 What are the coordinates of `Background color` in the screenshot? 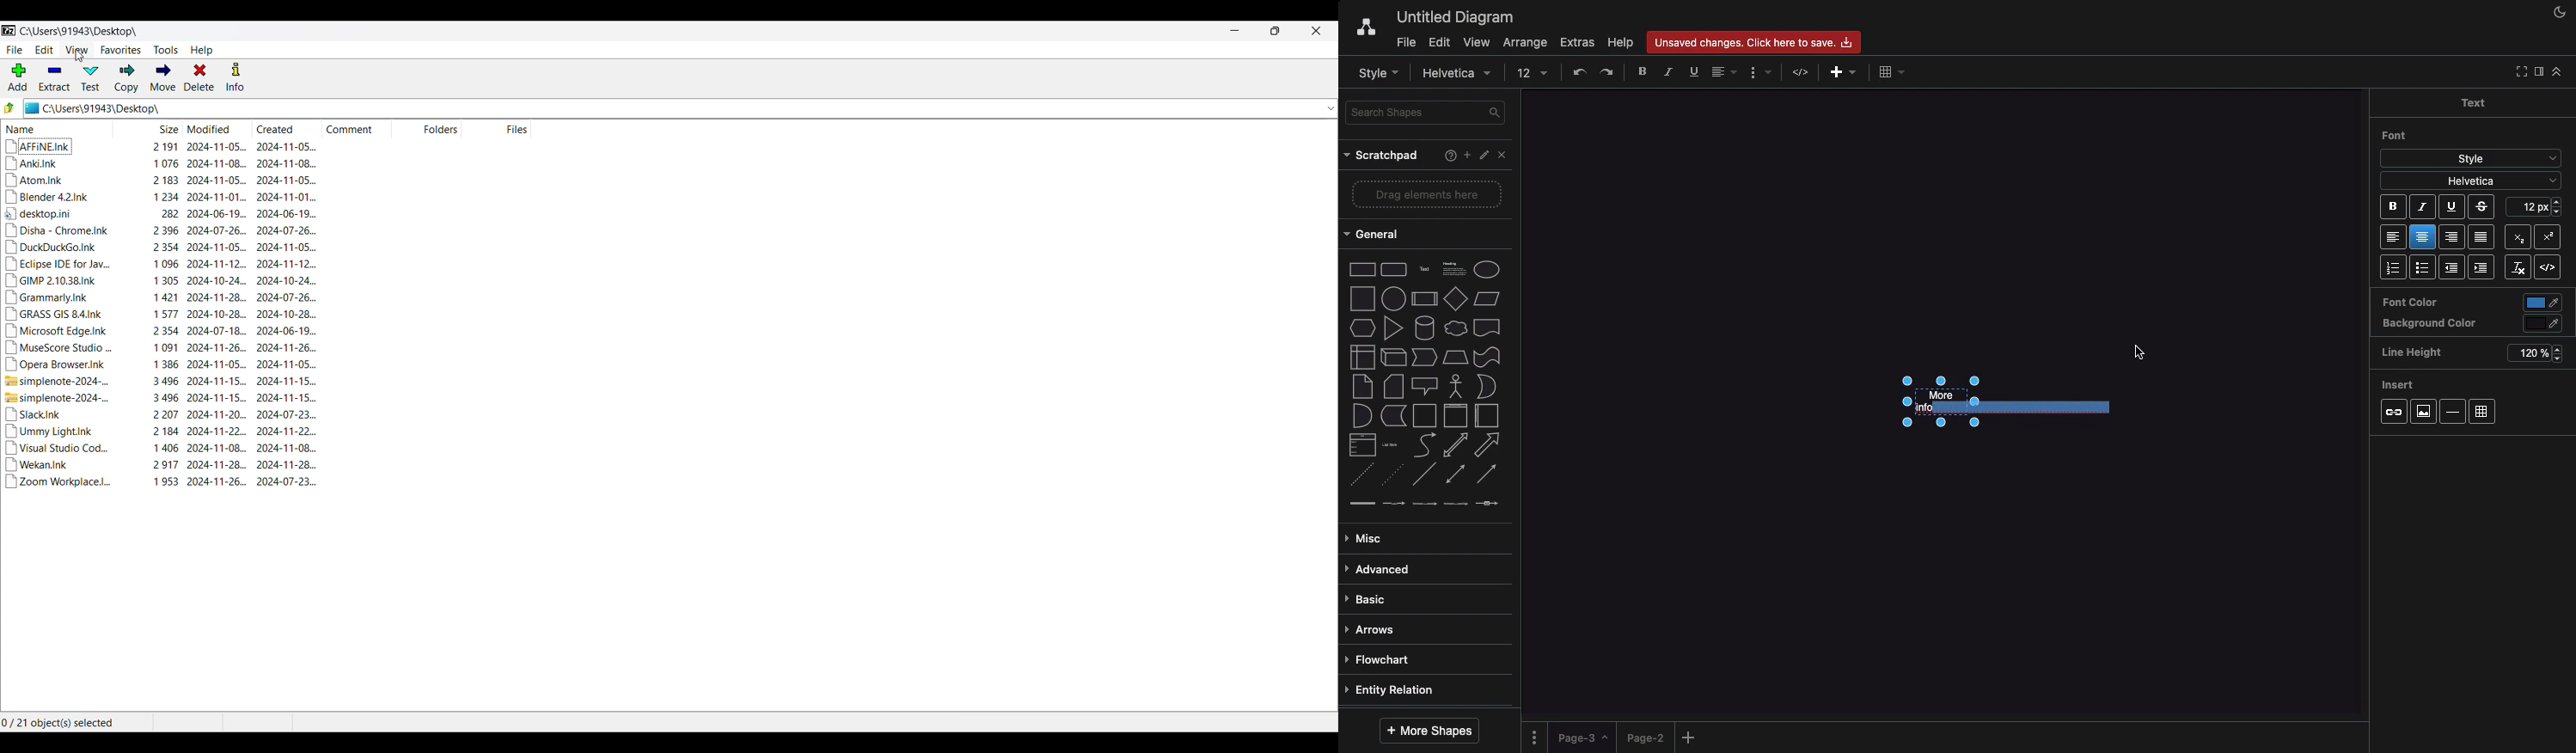 It's located at (2430, 324).